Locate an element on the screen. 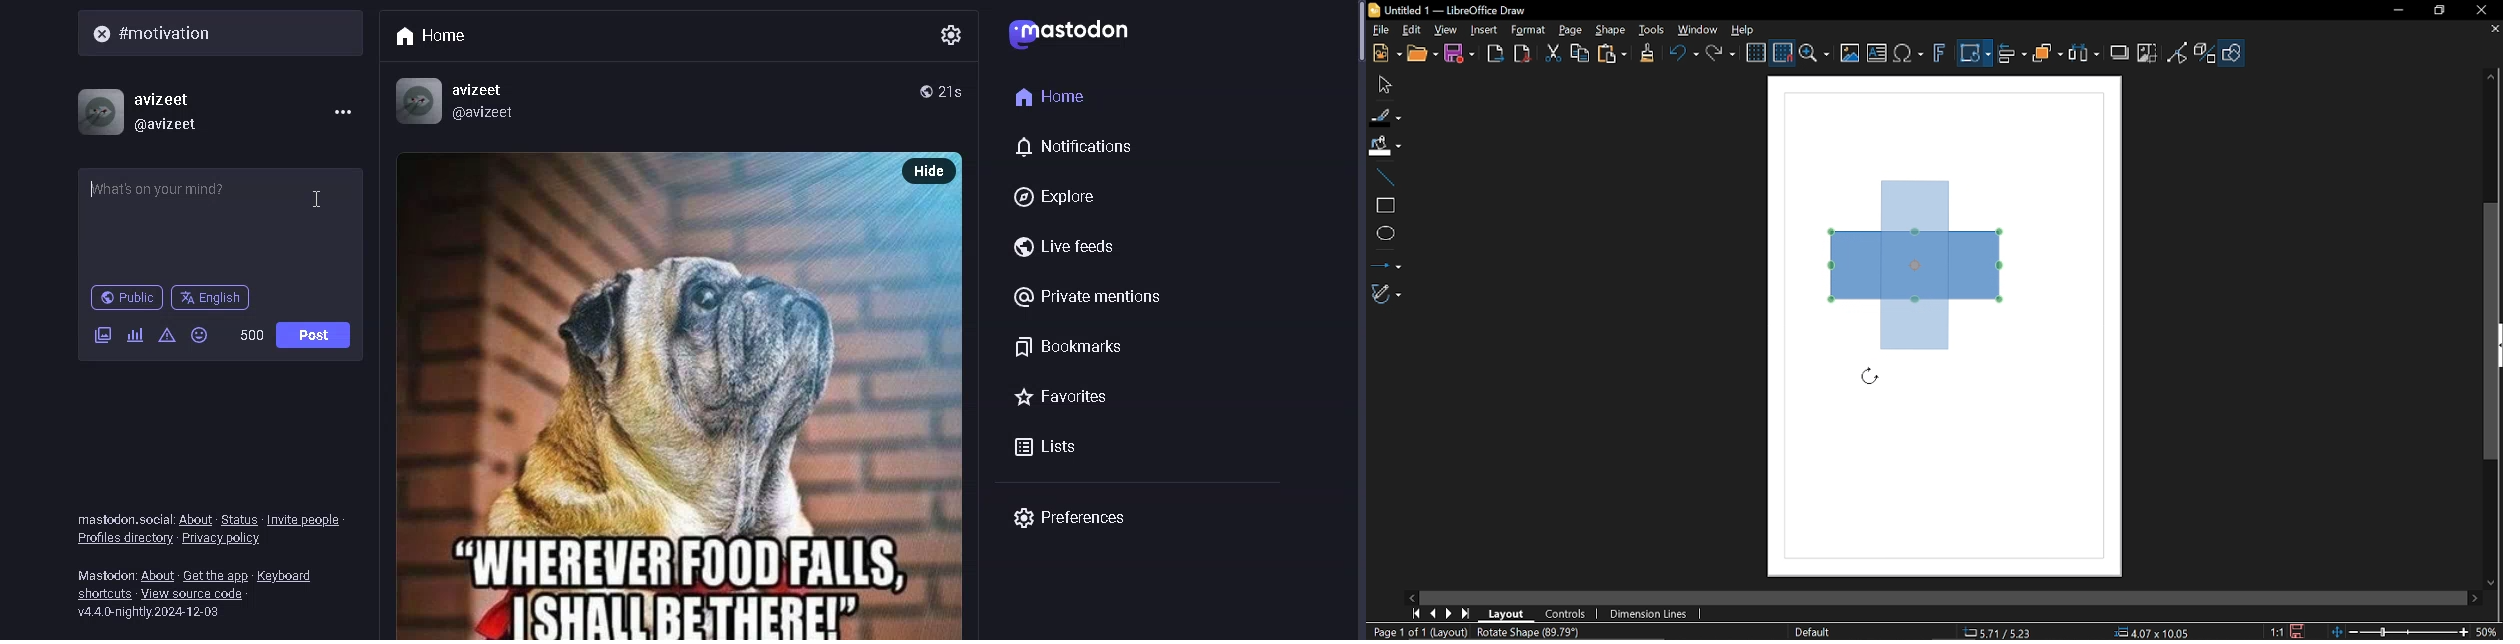 This screenshot has height=644, width=2520. Layout is located at coordinates (1506, 612).